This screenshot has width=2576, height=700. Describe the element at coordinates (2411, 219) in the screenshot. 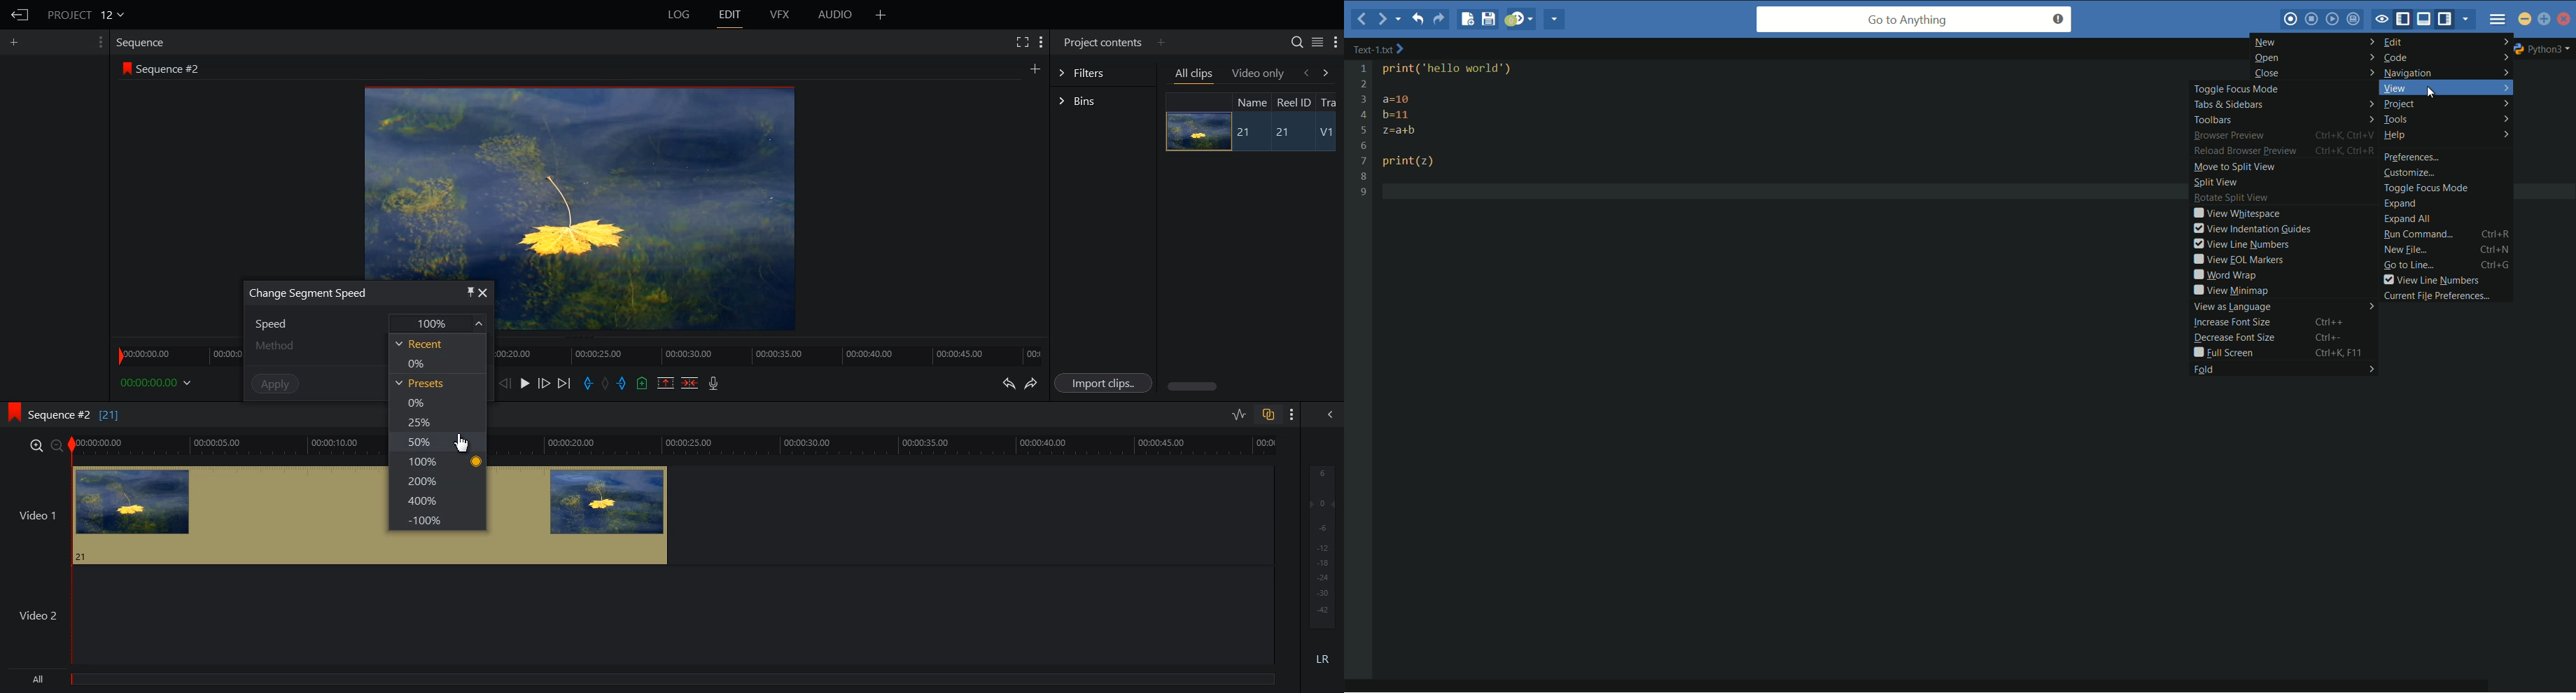

I see `expand all` at that location.